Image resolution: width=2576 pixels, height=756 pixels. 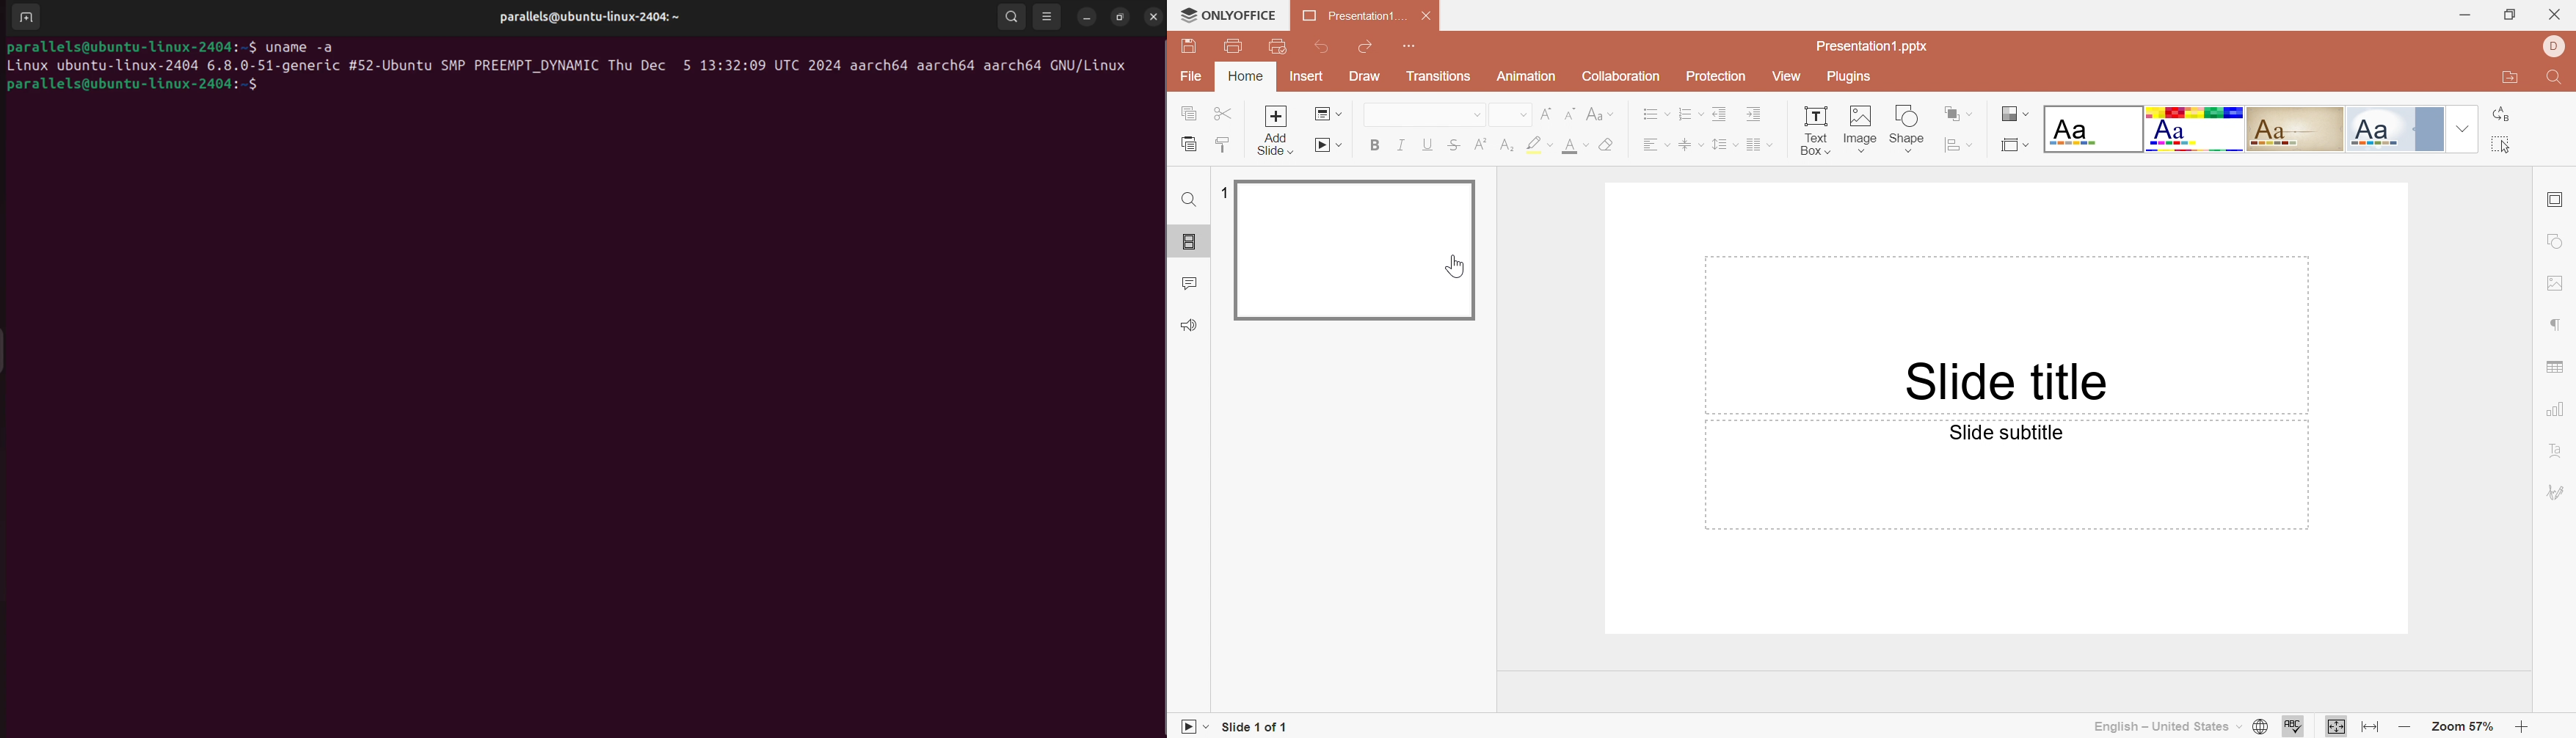 I want to click on Drop Down, so click(x=2026, y=113).